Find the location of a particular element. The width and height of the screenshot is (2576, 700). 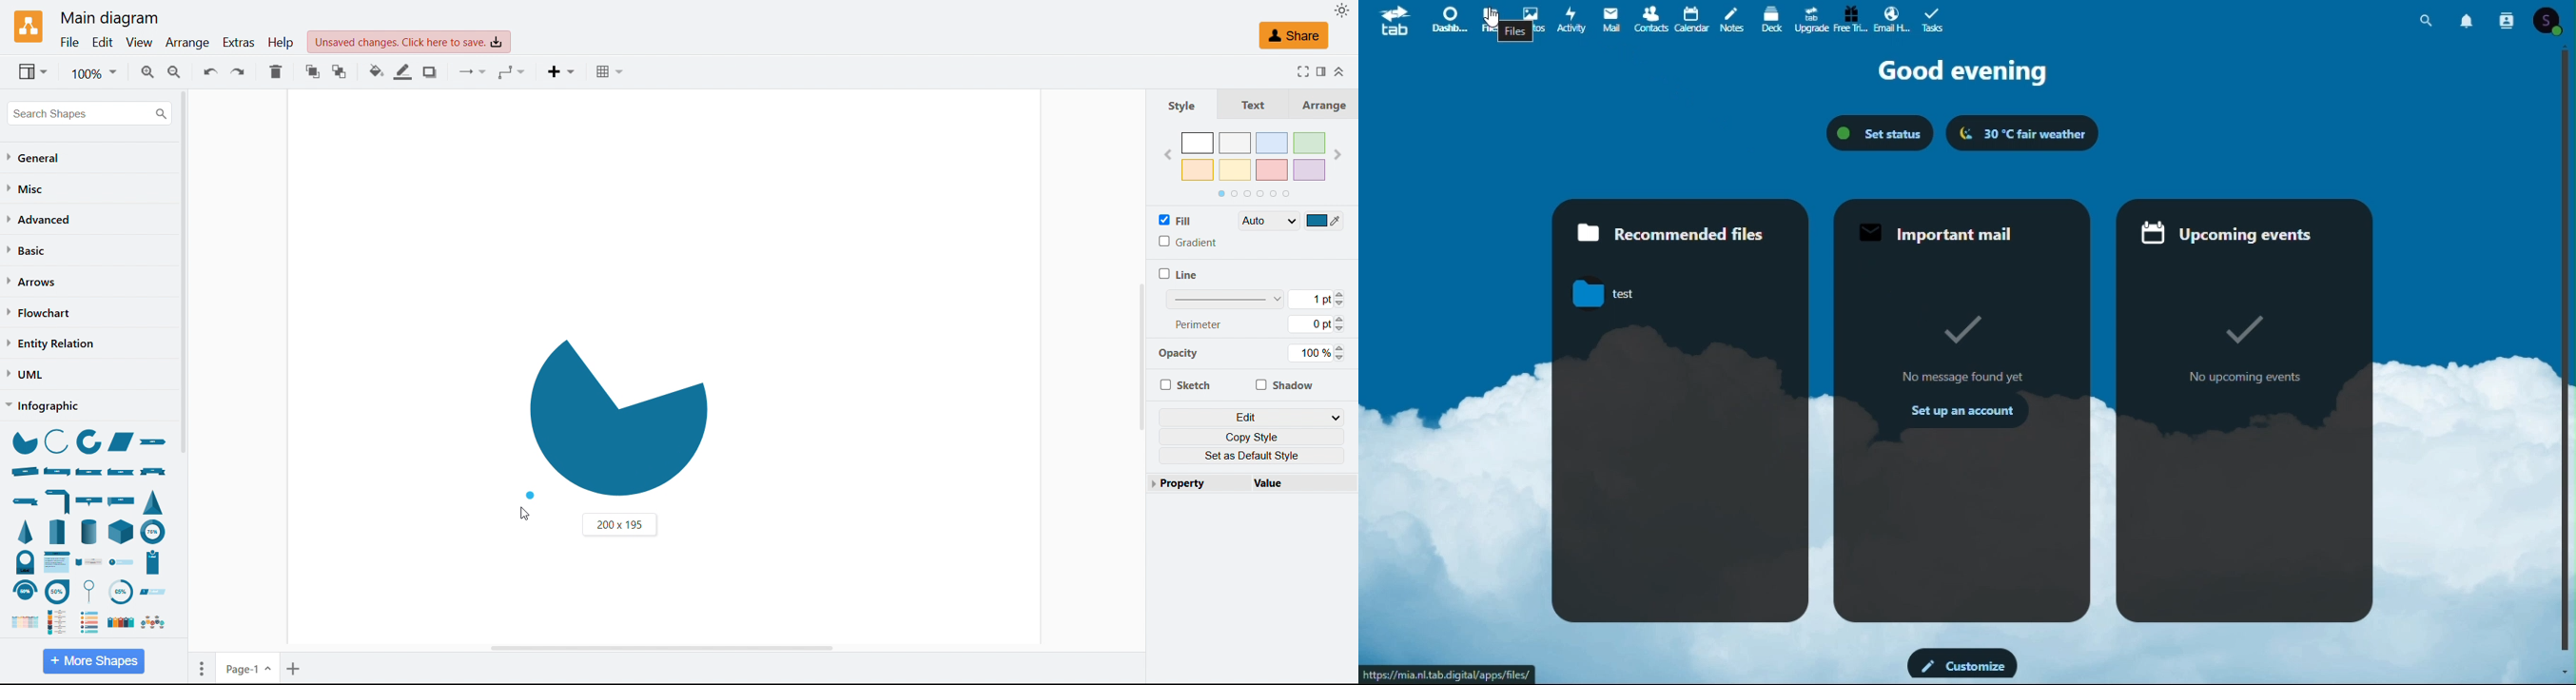

Redo  is located at coordinates (238, 71).